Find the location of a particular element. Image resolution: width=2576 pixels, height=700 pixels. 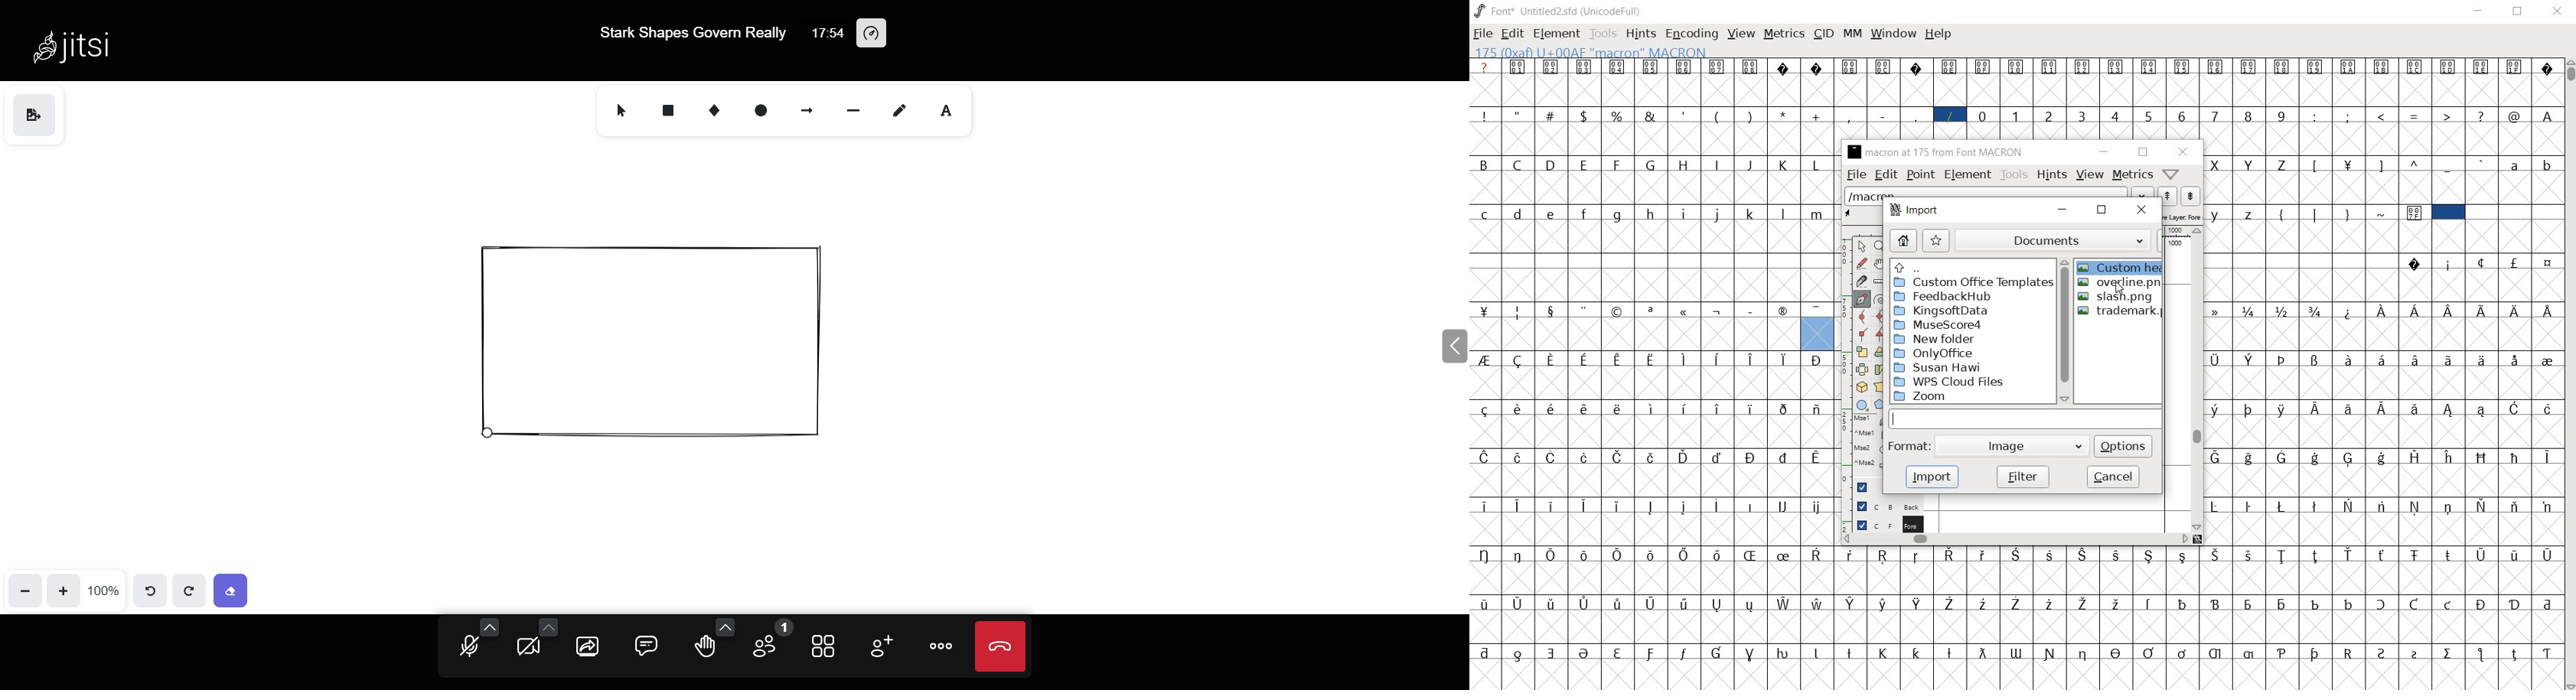

Symbol is located at coordinates (1619, 603).